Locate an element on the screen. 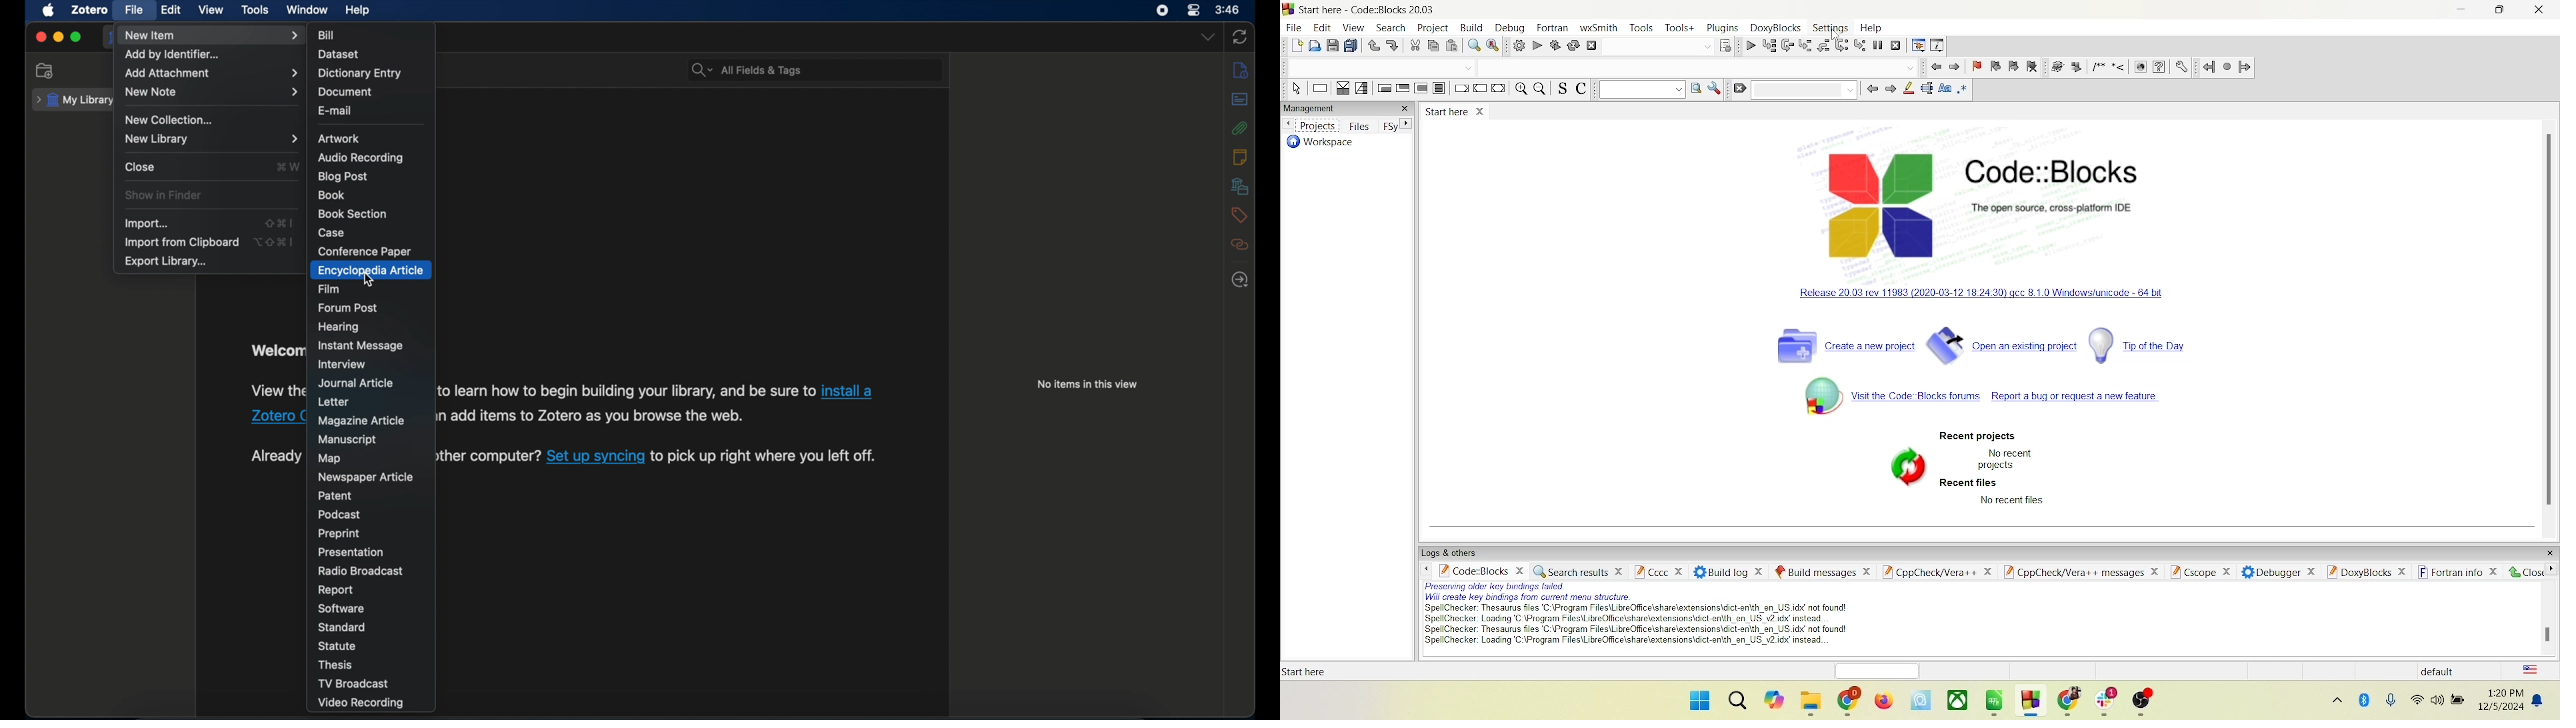 This screenshot has height=728, width=2576. newspaper article is located at coordinates (365, 477).